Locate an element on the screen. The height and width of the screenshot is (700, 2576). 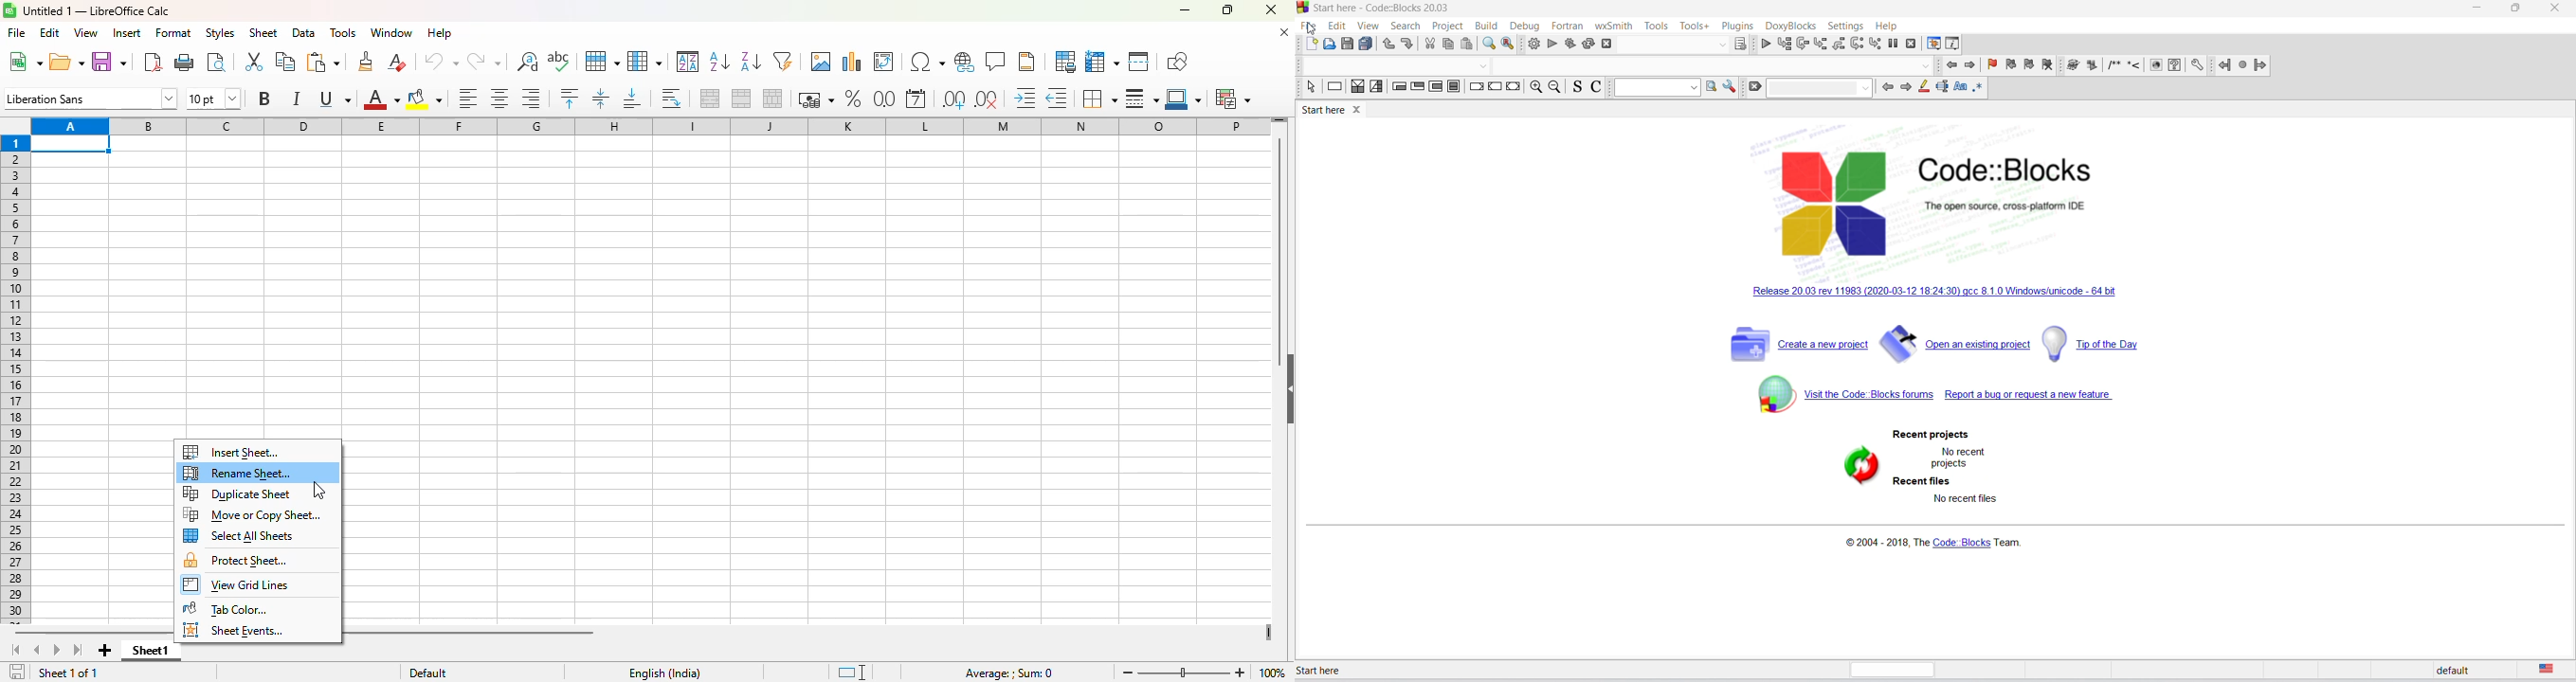
cursor is located at coordinates (318, 490).